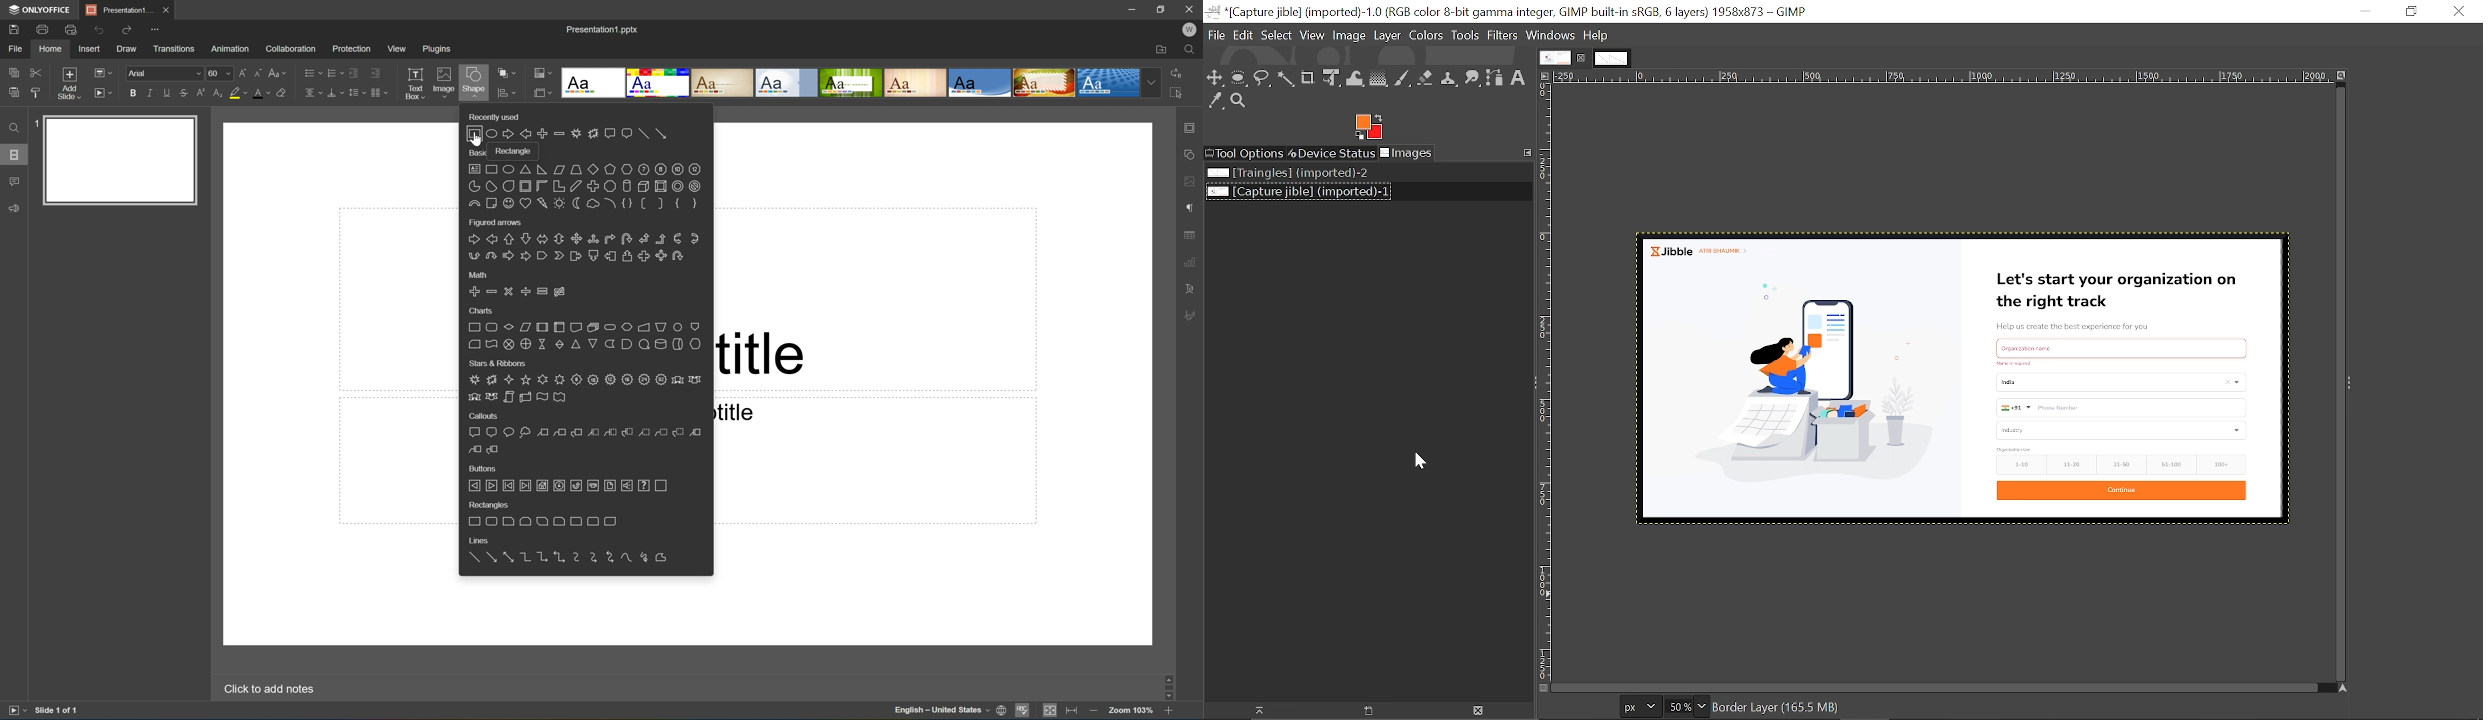 The image size is (2492, 728). What do you see at coordinates (117, 9) in the screenshot?
I see `Presentation1...` at bounding box center [117, 9].